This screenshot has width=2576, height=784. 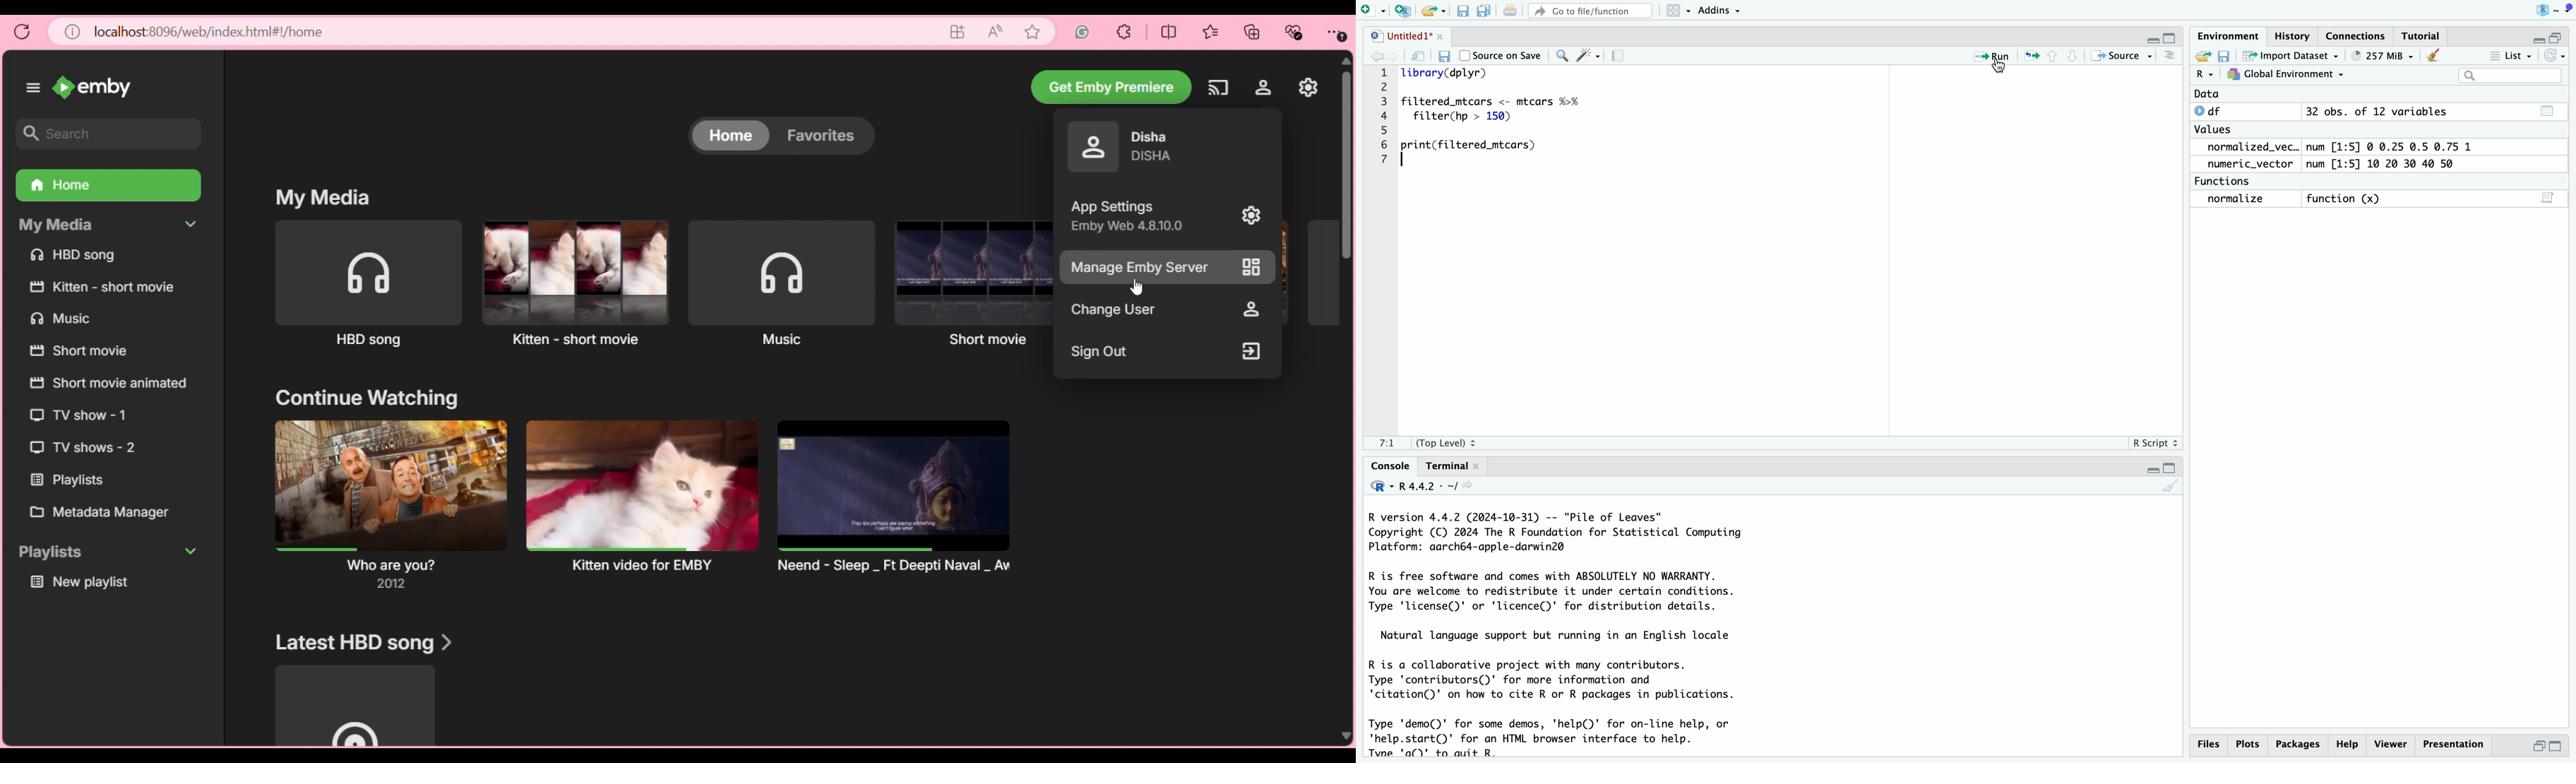 I want to click on close, so click(x=1441, y=36).